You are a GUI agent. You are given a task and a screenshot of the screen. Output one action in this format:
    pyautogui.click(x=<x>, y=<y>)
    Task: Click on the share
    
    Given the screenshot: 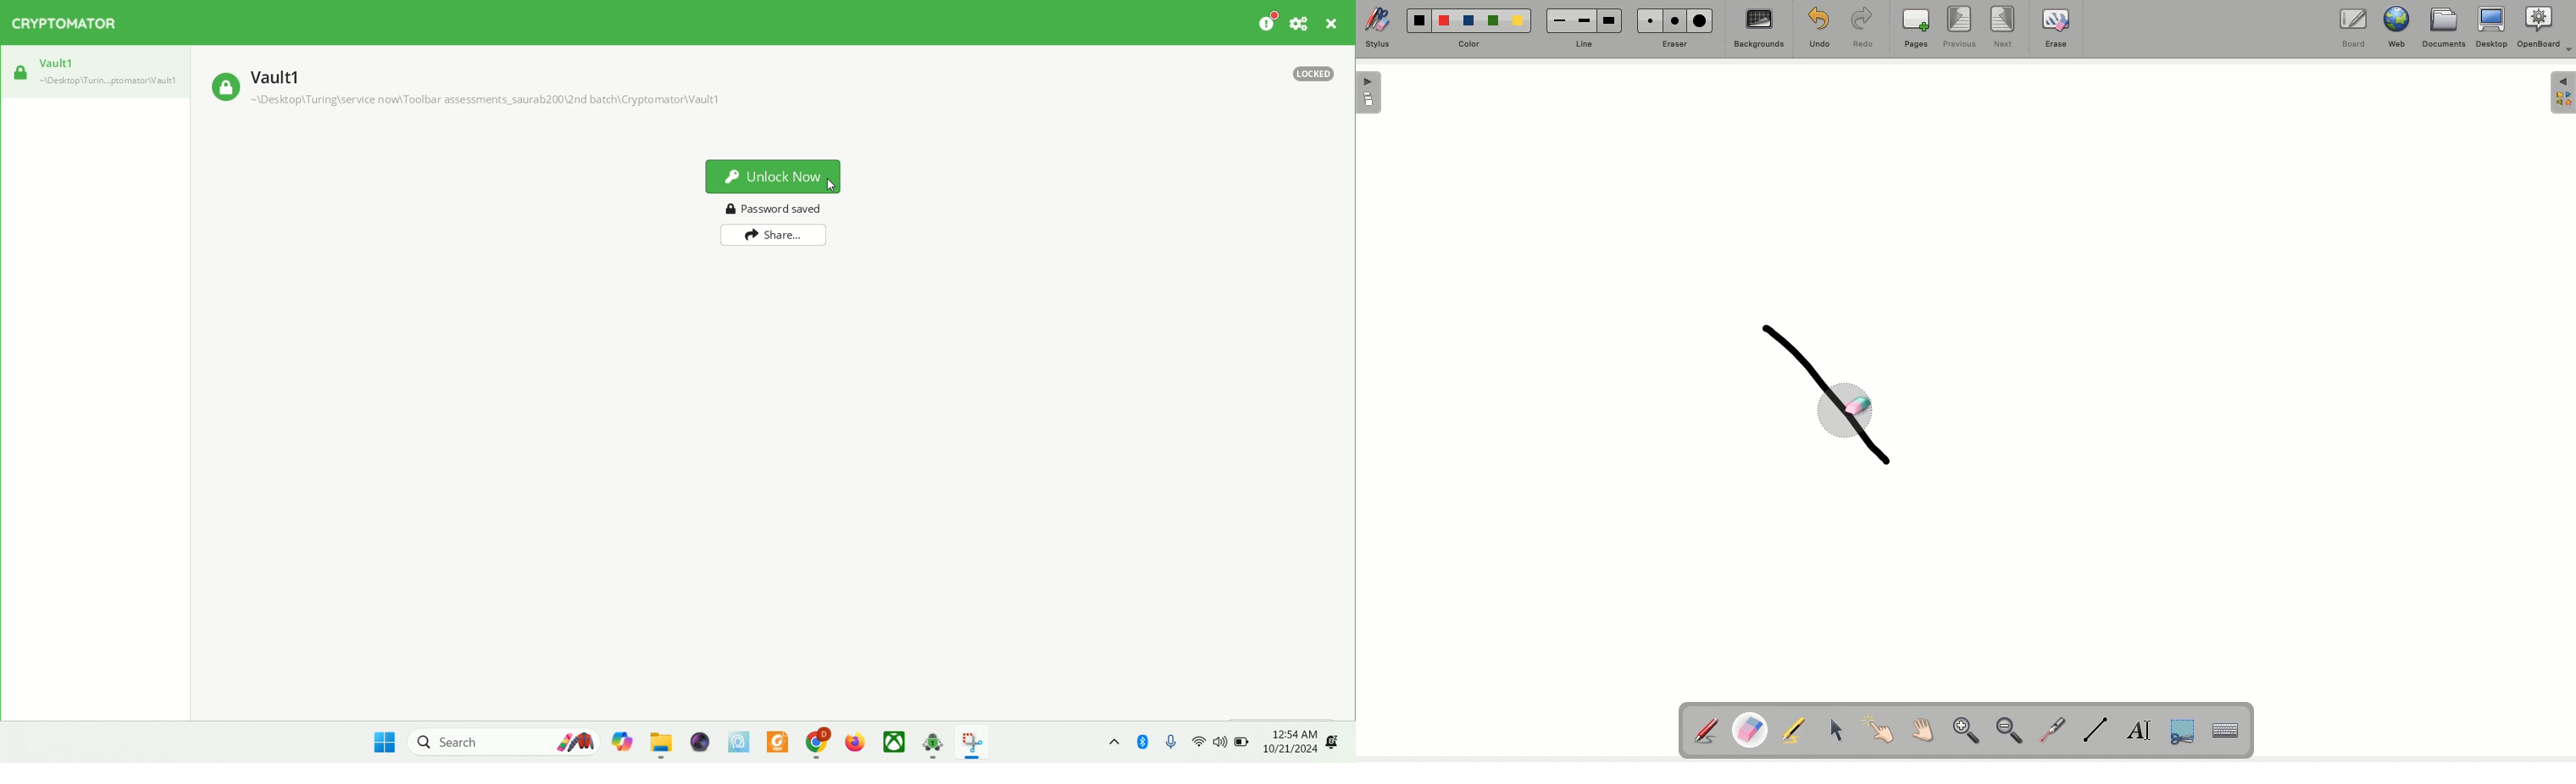 What is the action you would take?
    pyautogui.click(x=770, y=235)
    